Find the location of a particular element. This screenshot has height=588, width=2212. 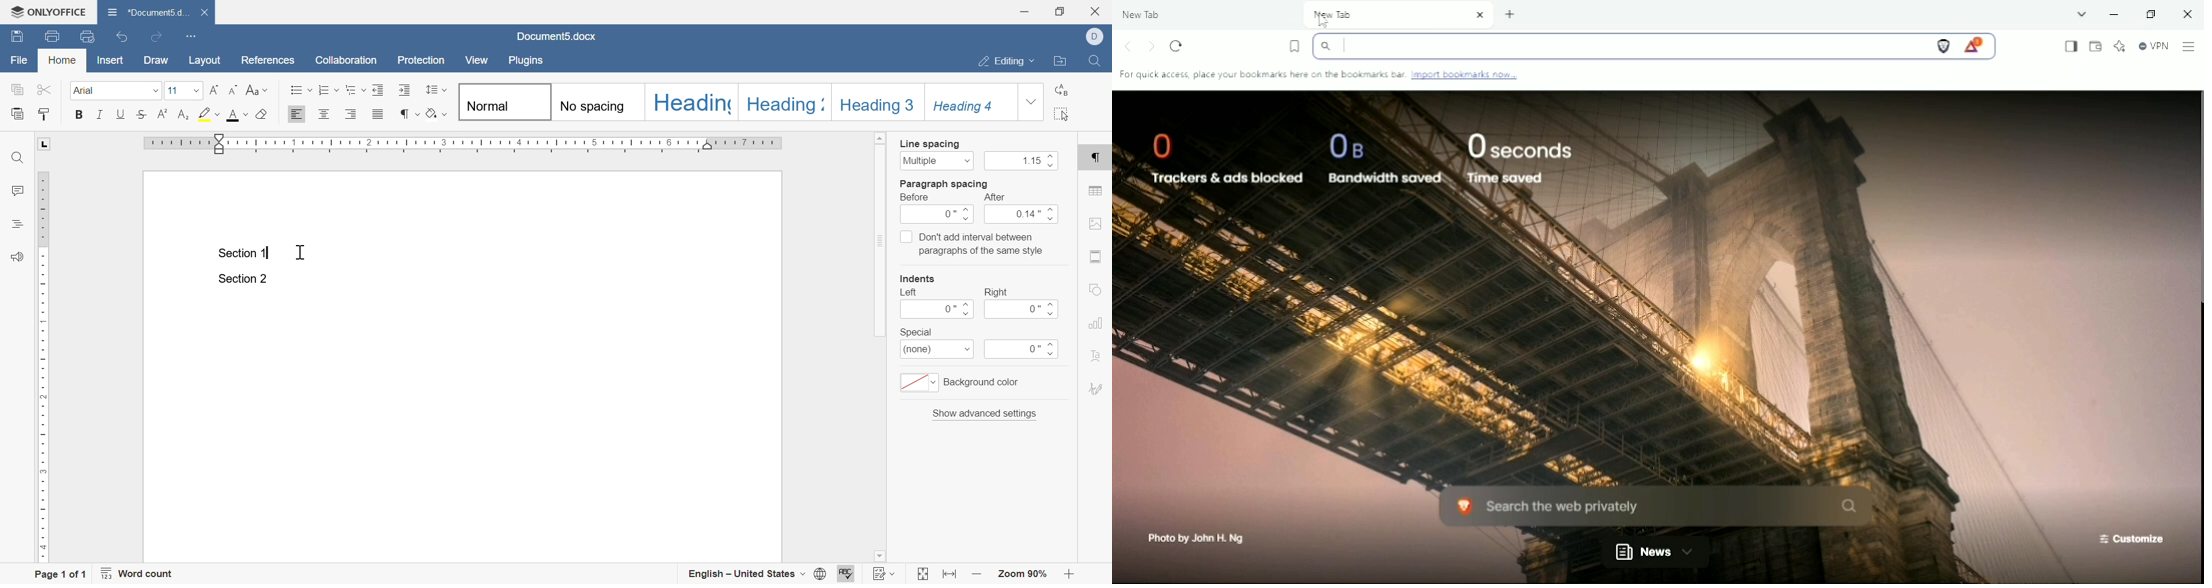

home is located at coordinates (63, 60).